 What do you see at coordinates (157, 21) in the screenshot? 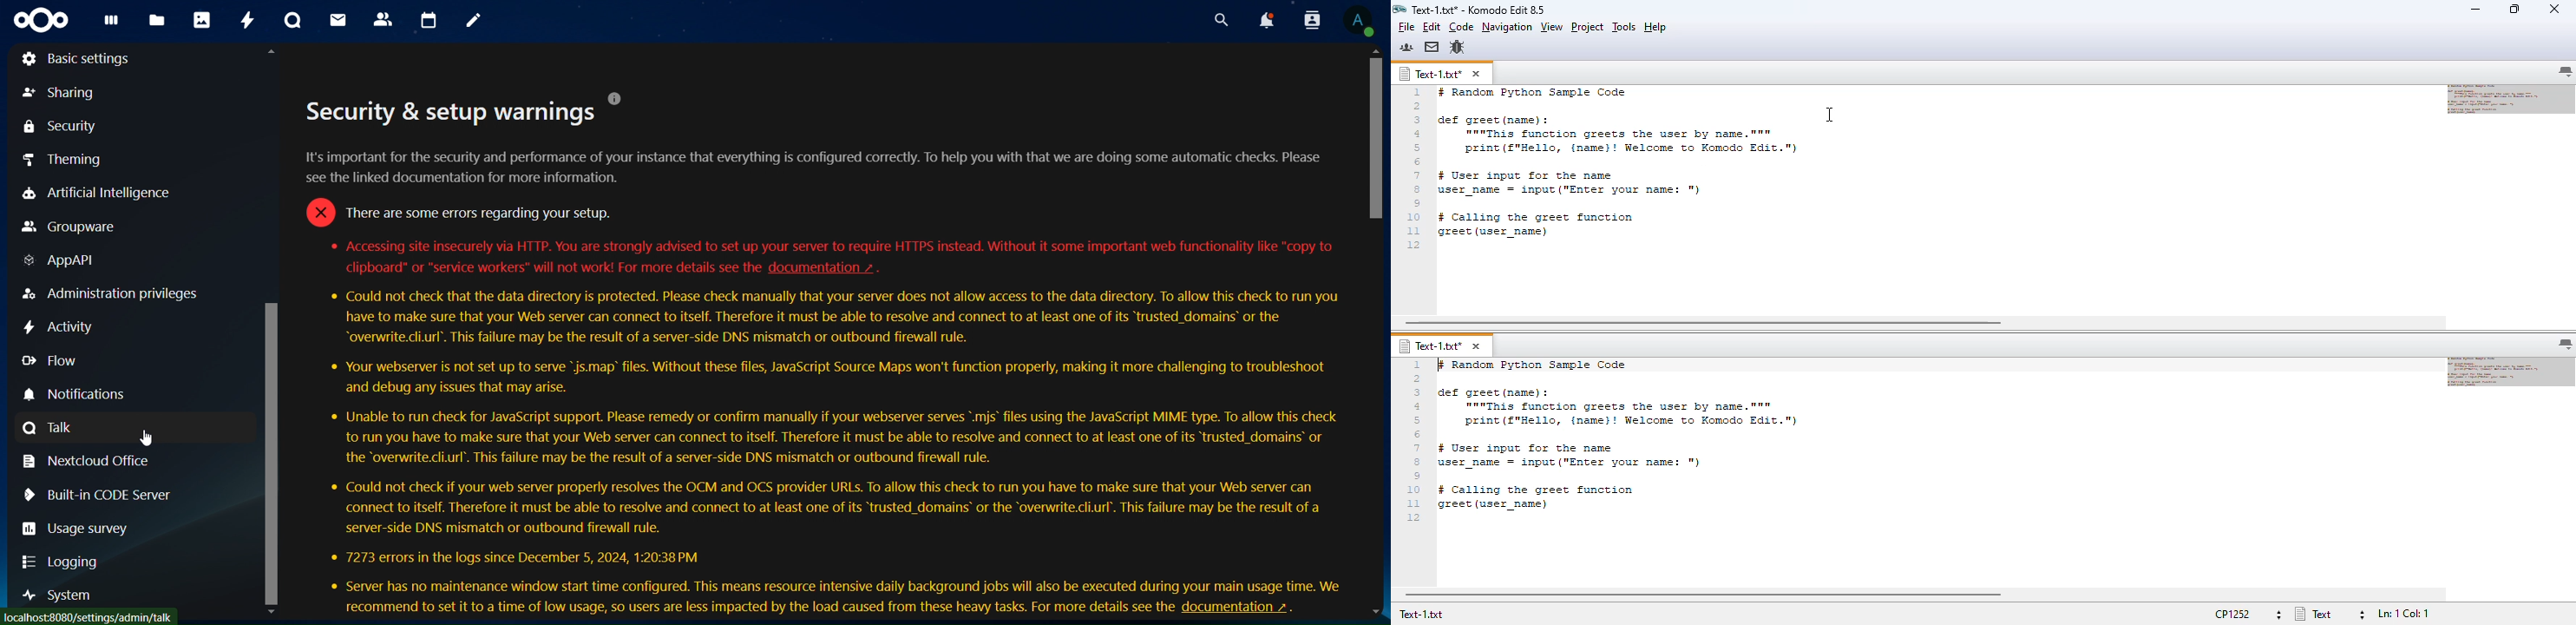
I see `files` at bounding box center [157, 21].